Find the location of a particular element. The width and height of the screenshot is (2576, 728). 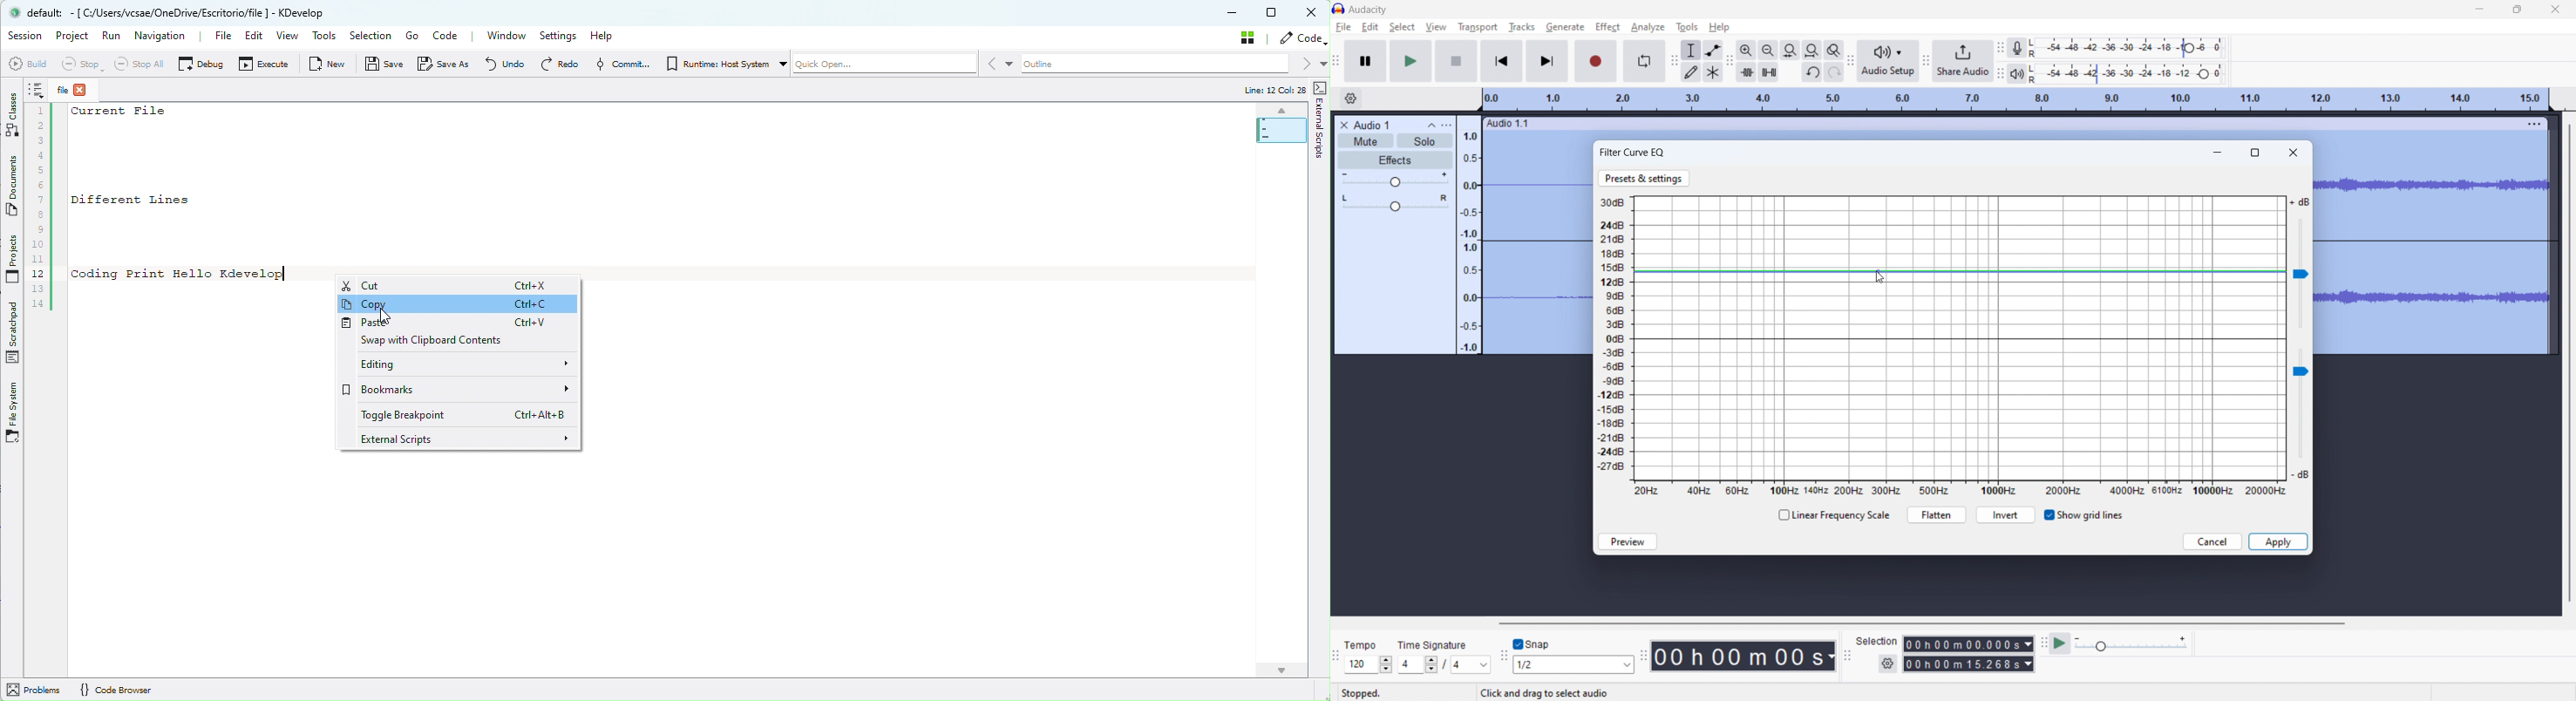

vertical scroll bar is located at coordinates (2568, 364).